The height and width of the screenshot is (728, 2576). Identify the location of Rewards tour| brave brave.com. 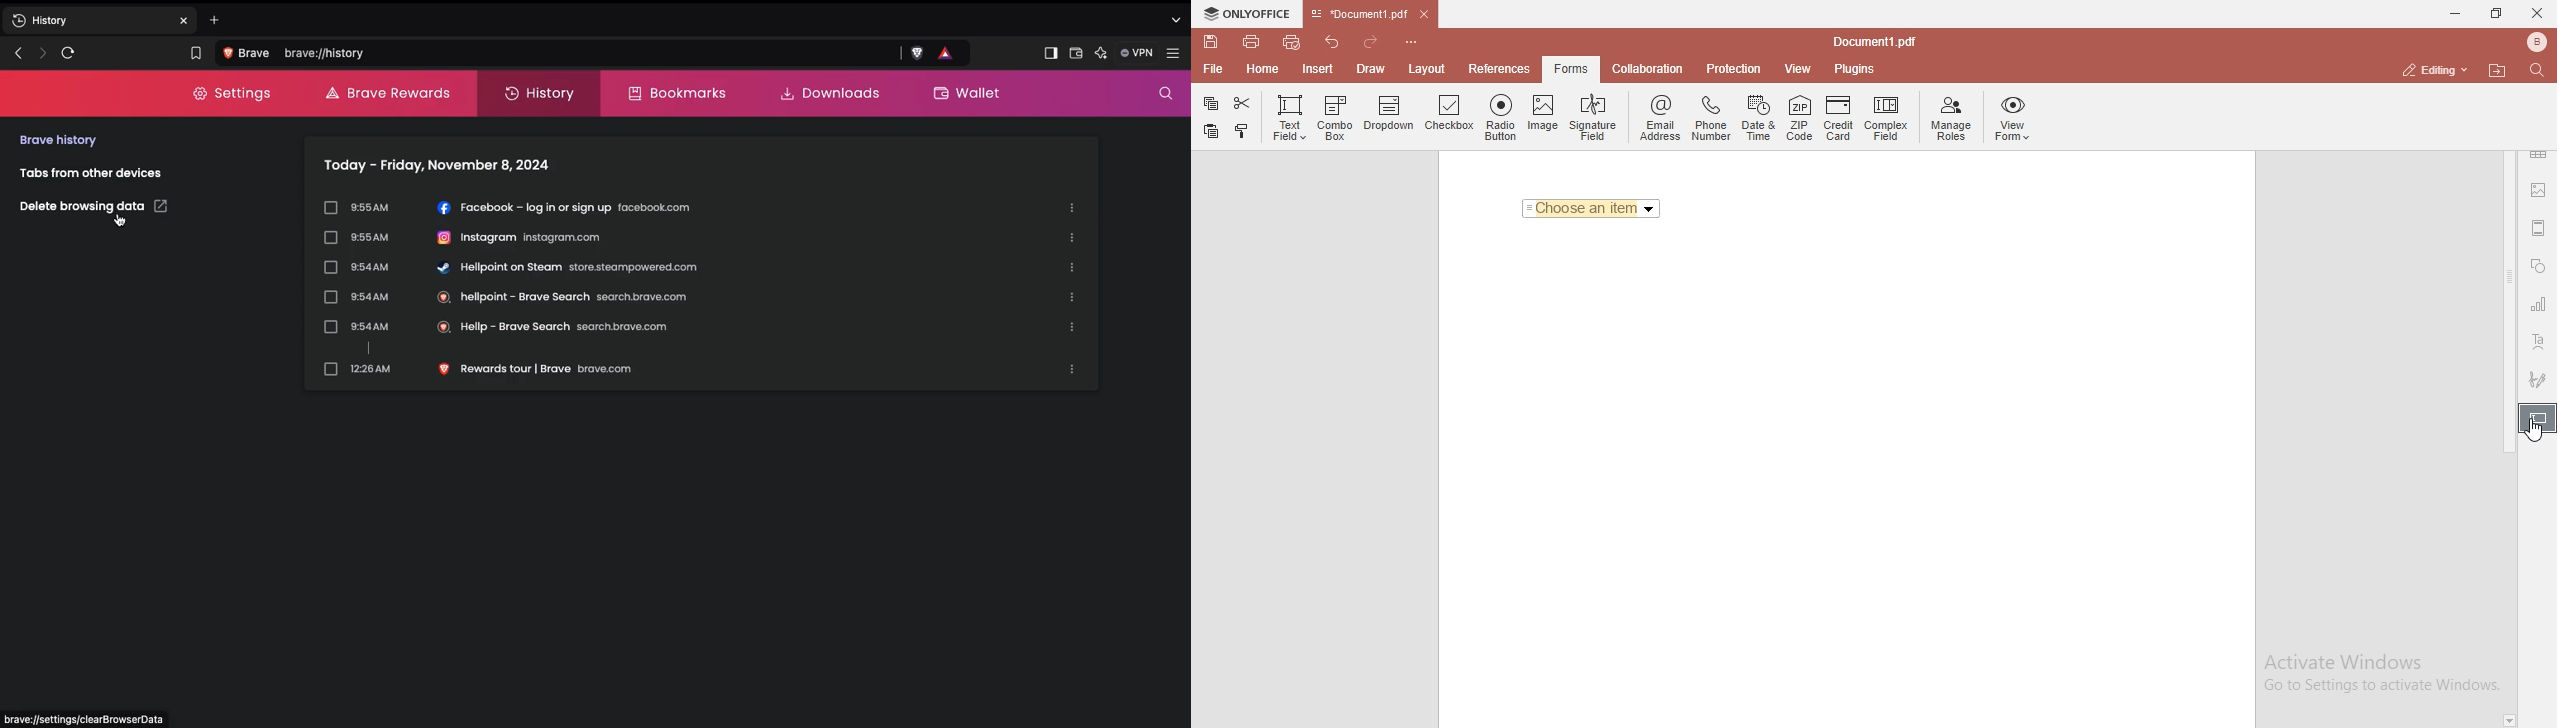
(697, 368).